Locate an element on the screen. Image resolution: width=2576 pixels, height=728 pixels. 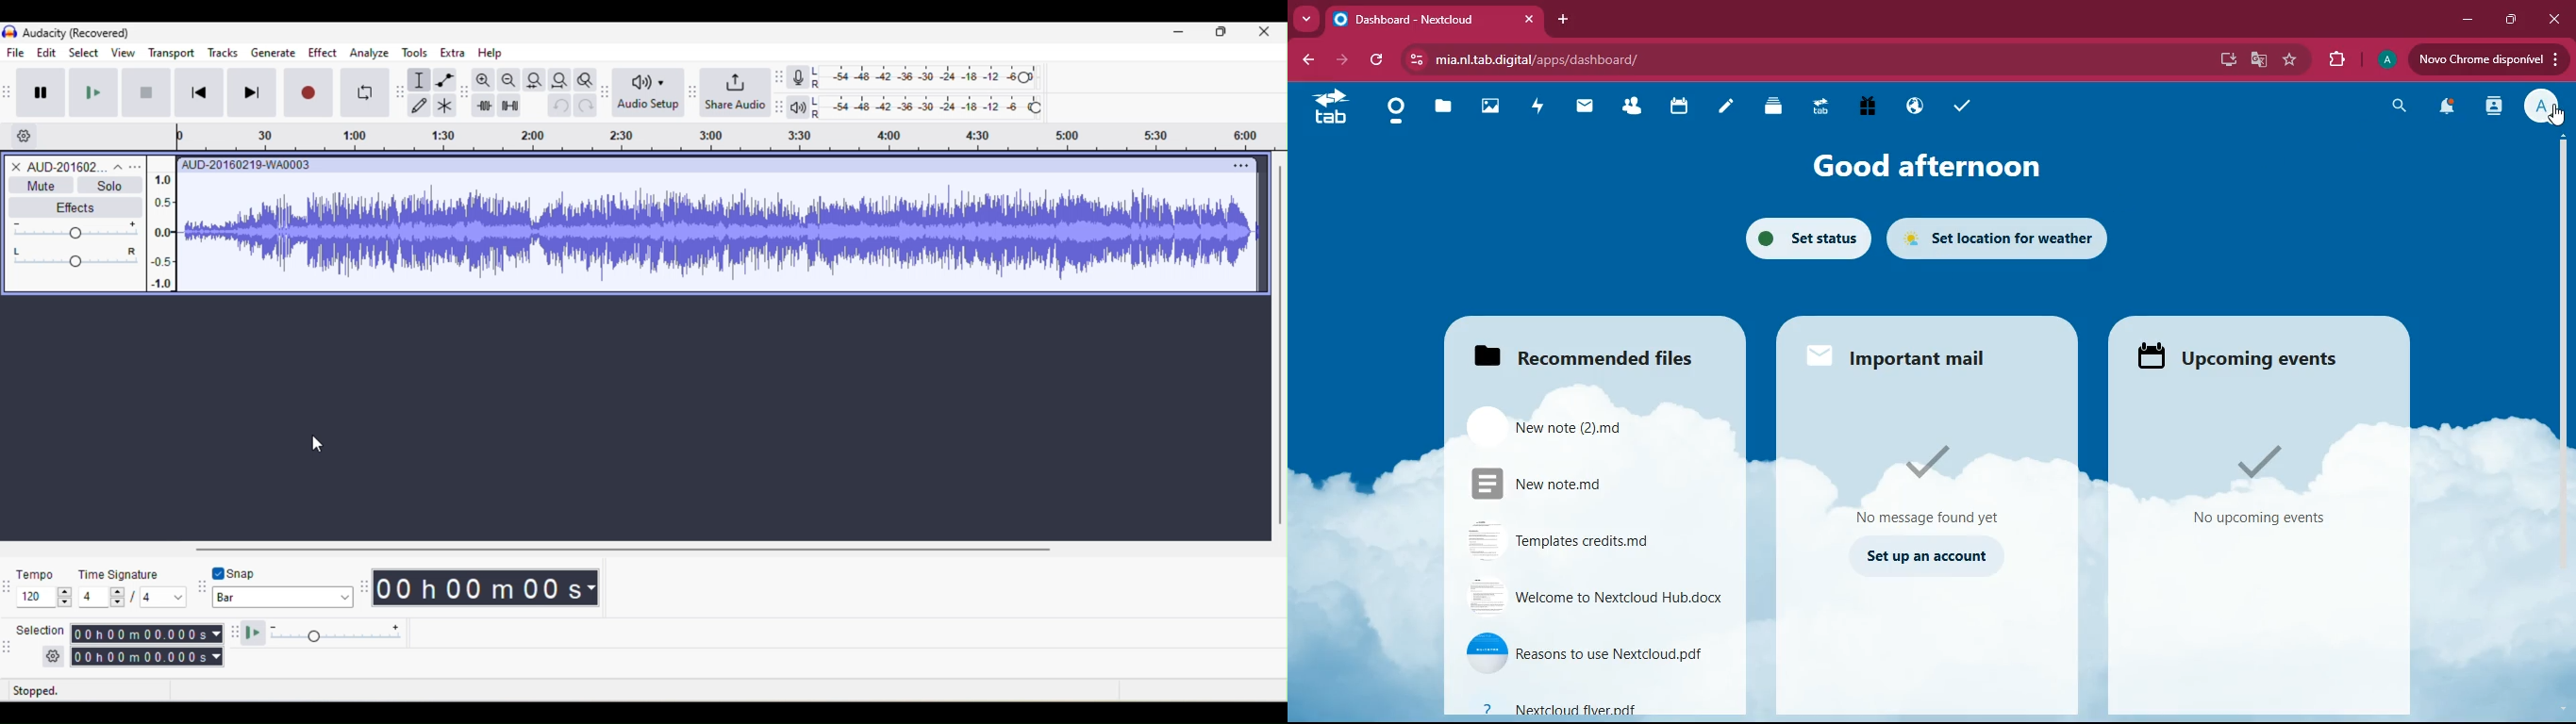
open menu is located at coordinates (136, 166).